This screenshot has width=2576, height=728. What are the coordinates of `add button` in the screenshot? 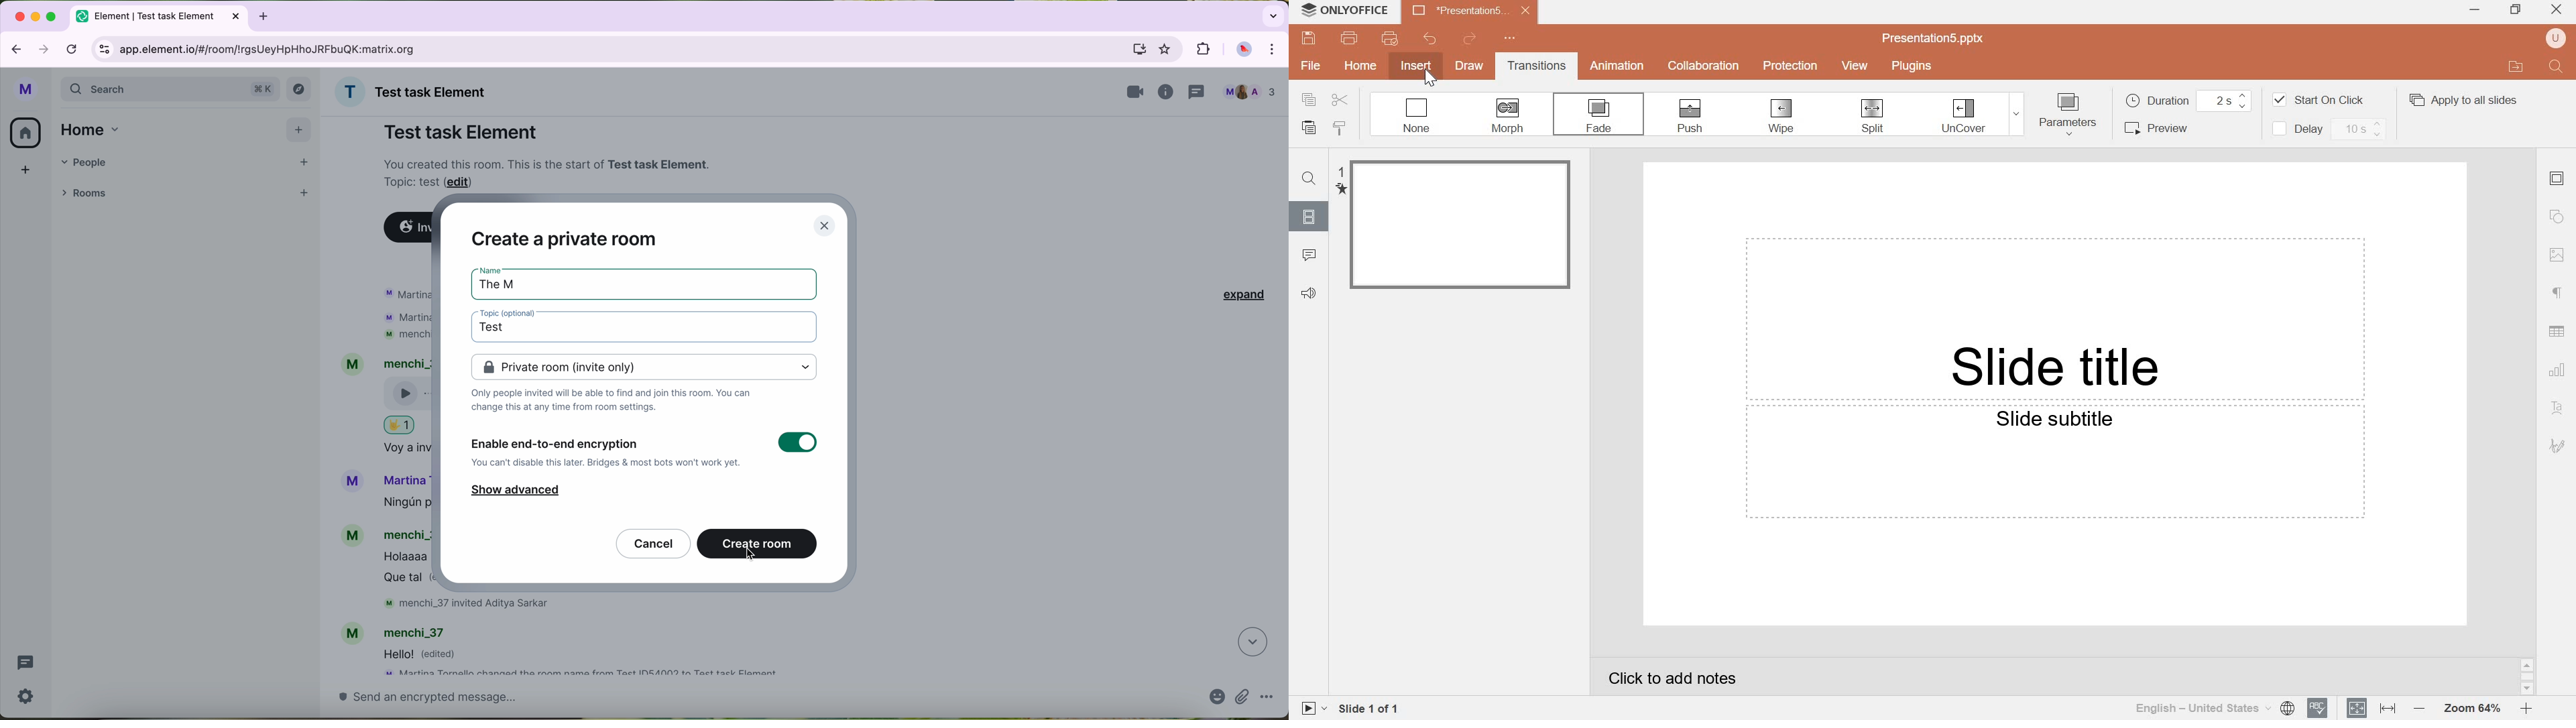 It's located at (299, 129).